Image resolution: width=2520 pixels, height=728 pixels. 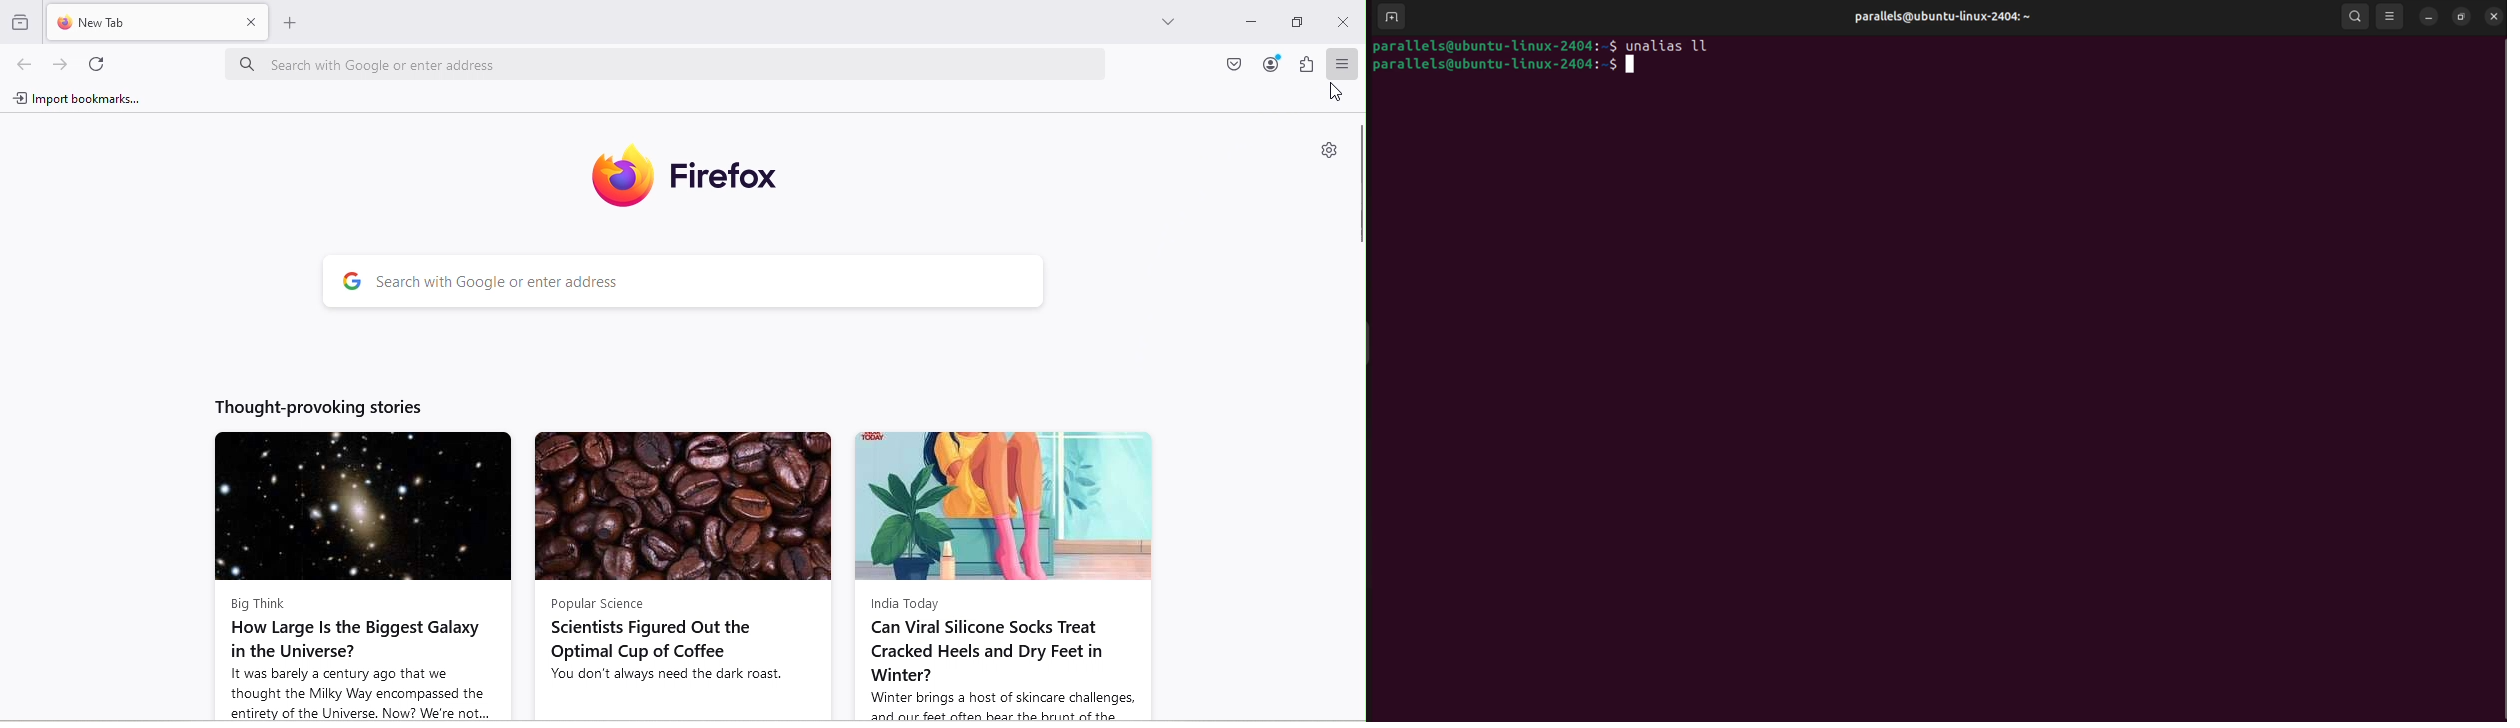 What do you see at coordinates (99, 64) in the screenshot?
I see `Reload current page` at bounding box center [99, 64].